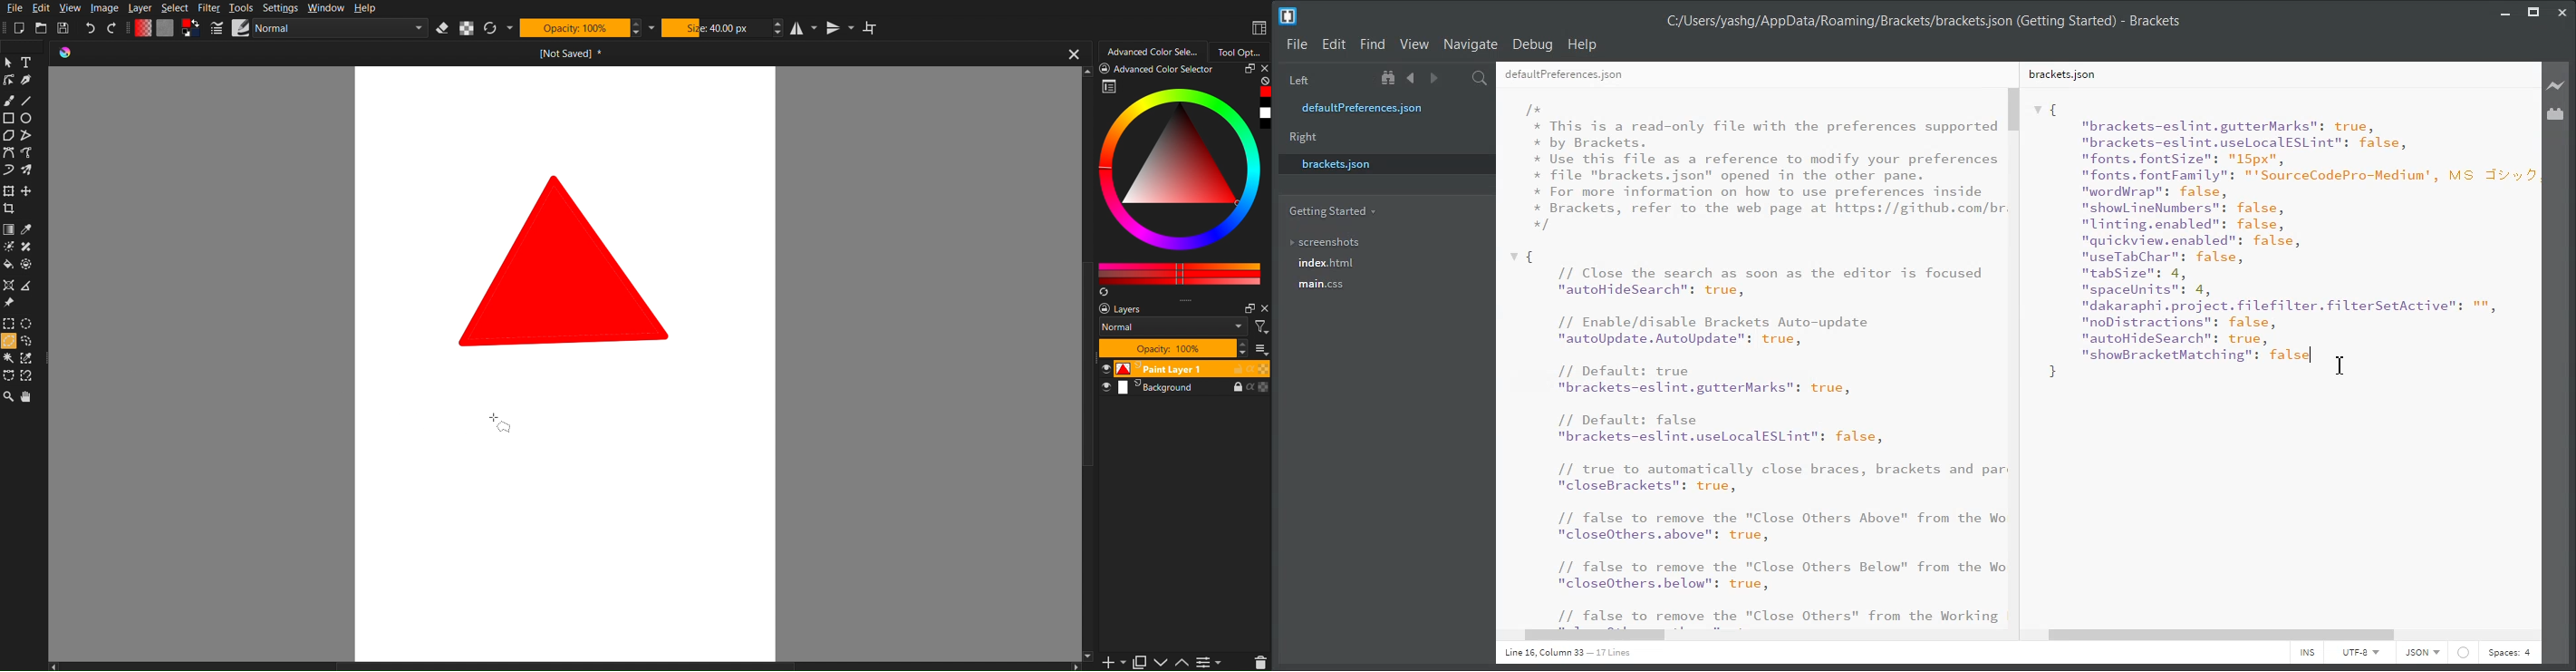 The height and width of the screenshot is (672, 2576). What do you see at coordinates (19, 28) in the screenshot?
I see `New` at bounding box center [19, 28].